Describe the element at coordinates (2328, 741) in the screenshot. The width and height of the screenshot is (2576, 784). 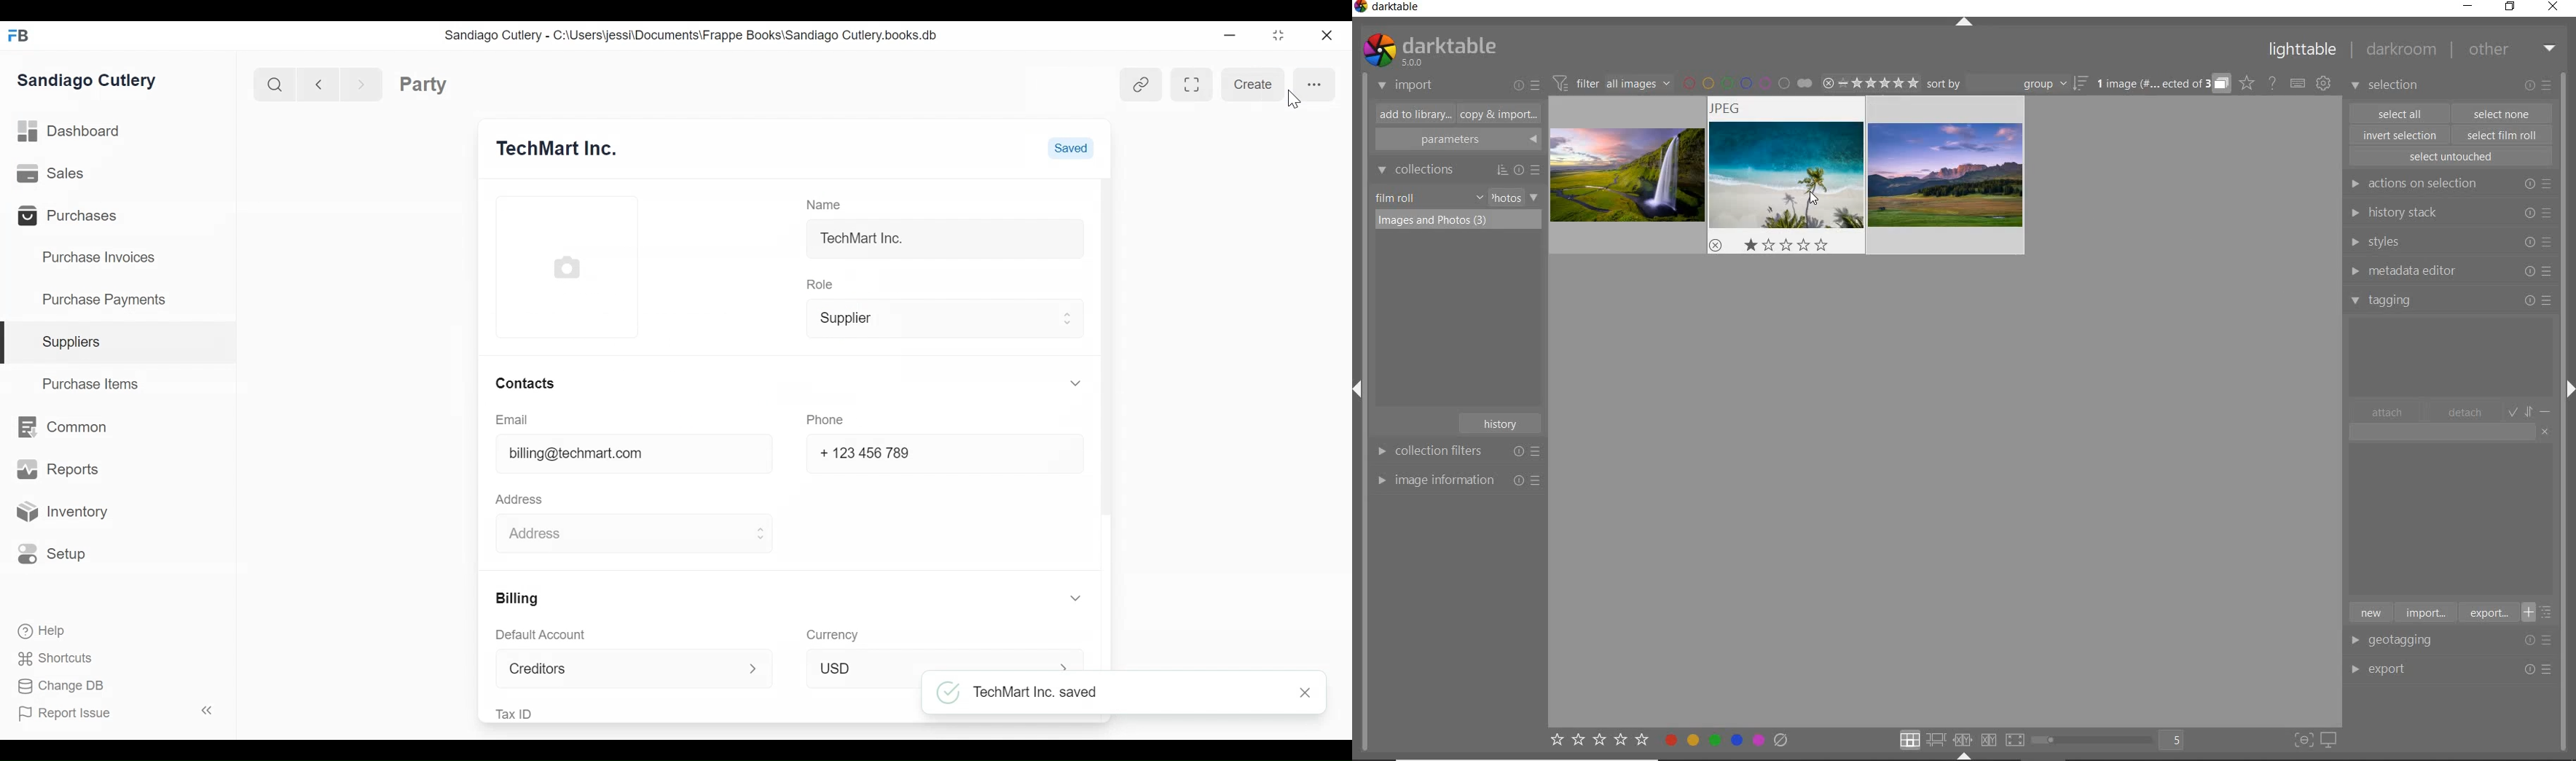
I see `set display profile` at that location.